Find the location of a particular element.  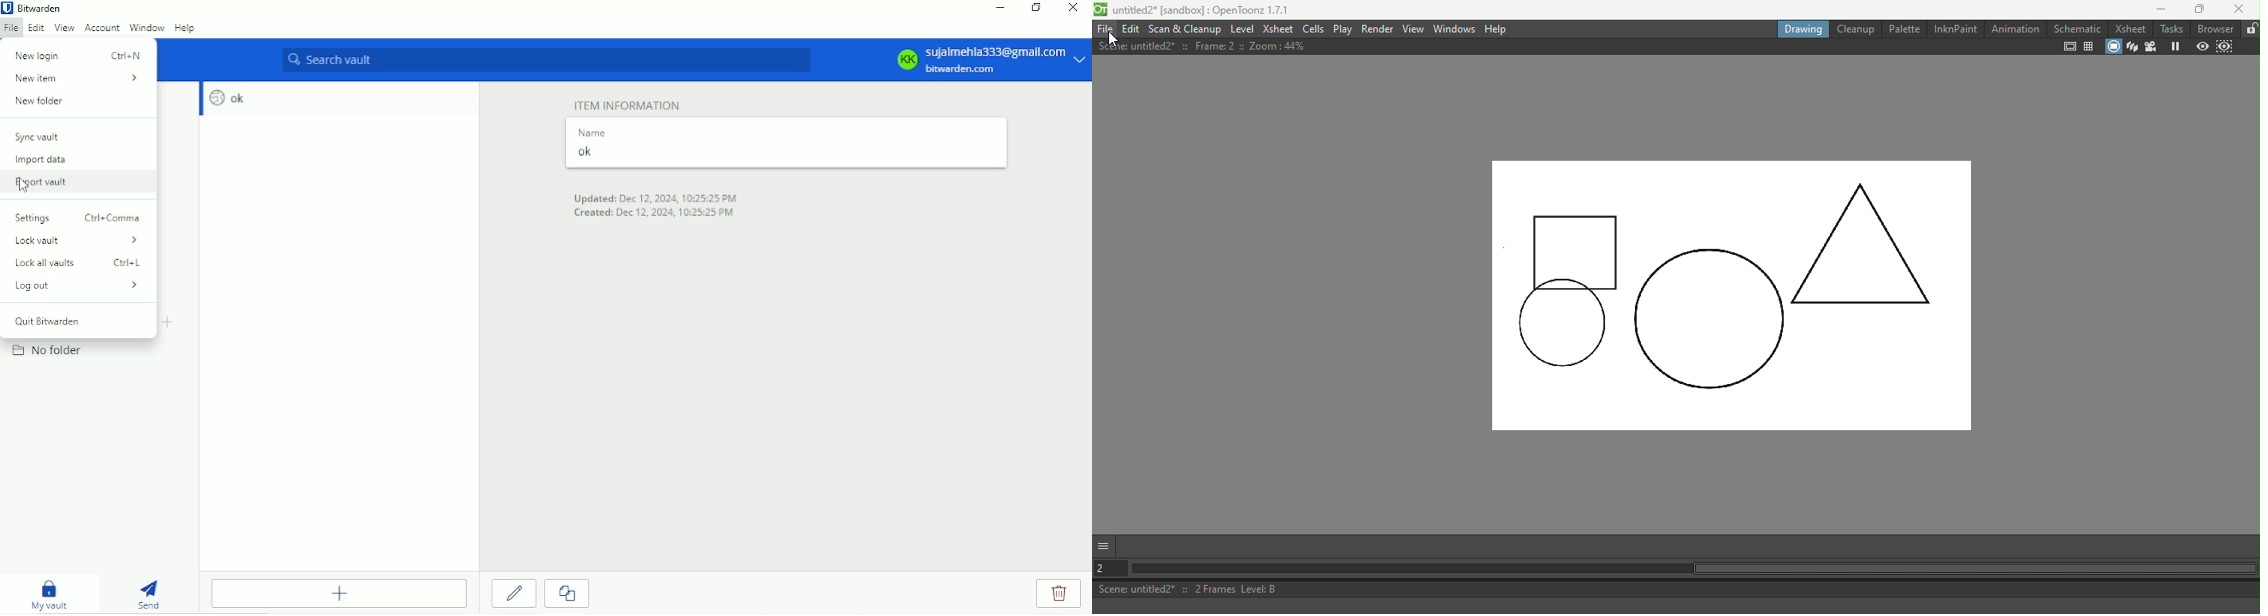

Export vault is located at coordinates (44, 184).